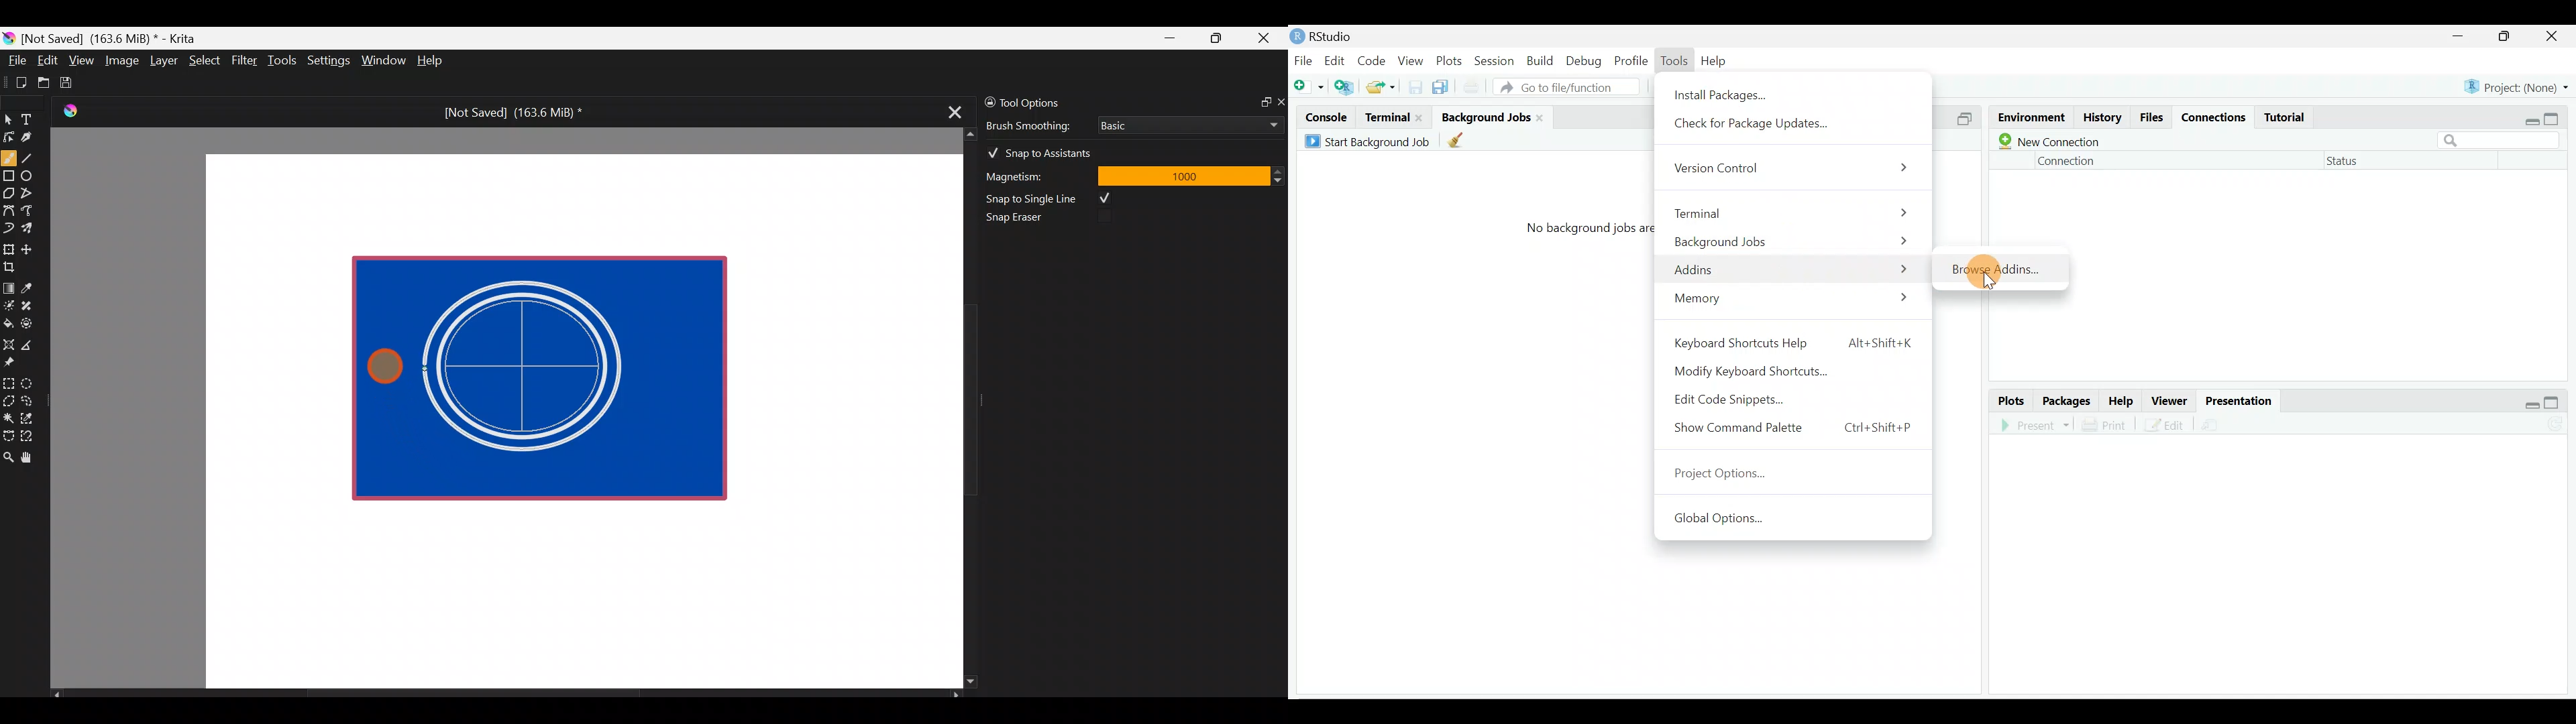 This screenshot has width=2576, height=728. Describe the element at coordinates (1438, 89) in the screenshot. I see `Save all open documents` at that location.